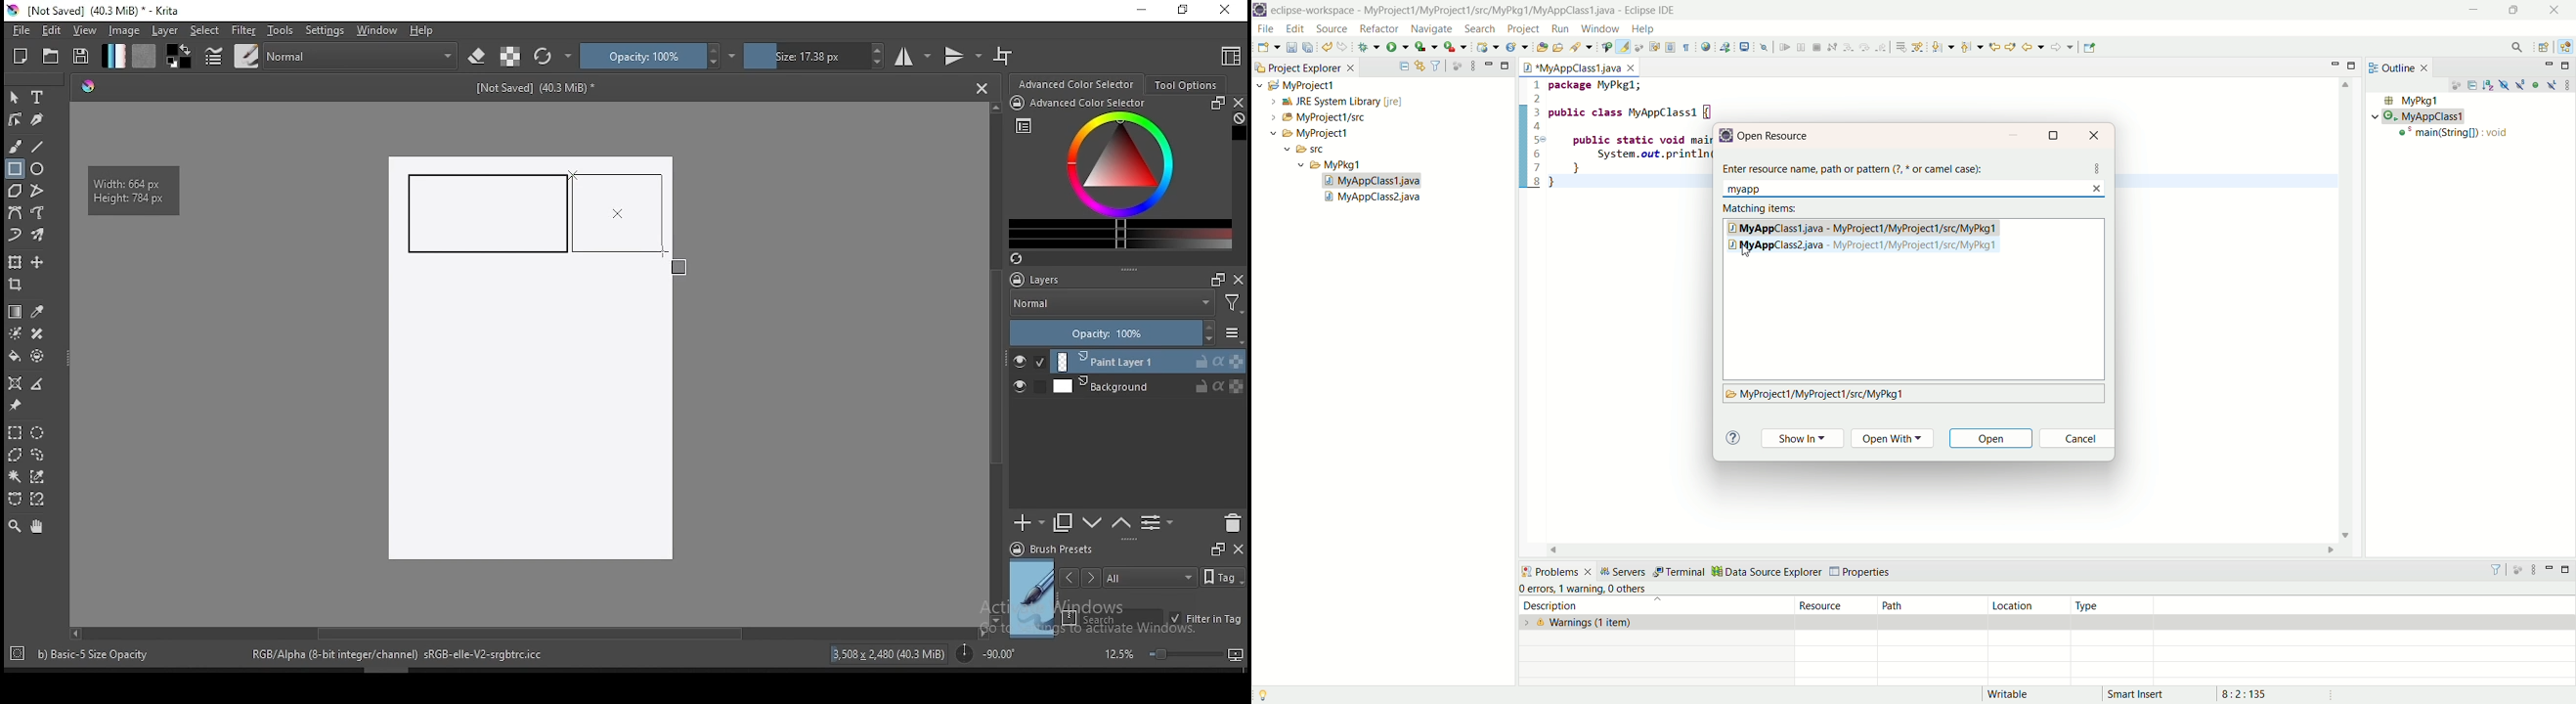  I want to click on hide non-public member, so click(2537, 84).